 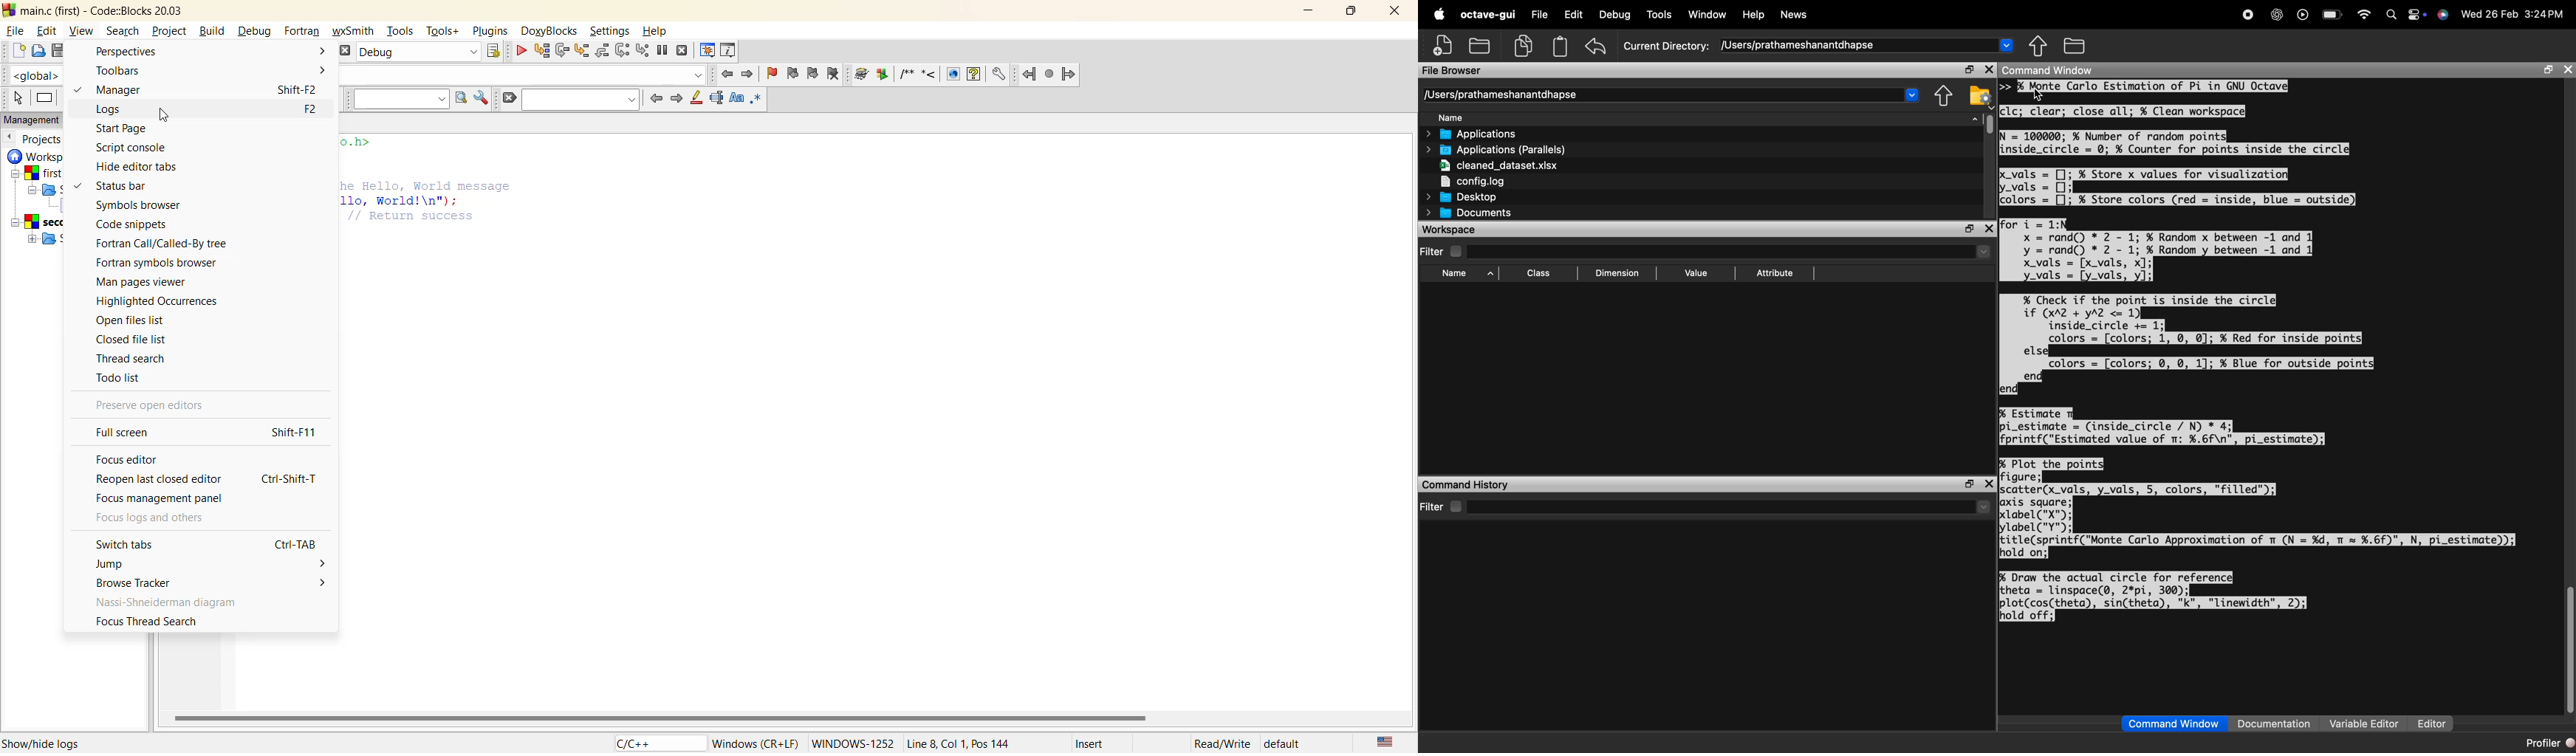 I want to click on Name ~, so click(x=1459, y=274).